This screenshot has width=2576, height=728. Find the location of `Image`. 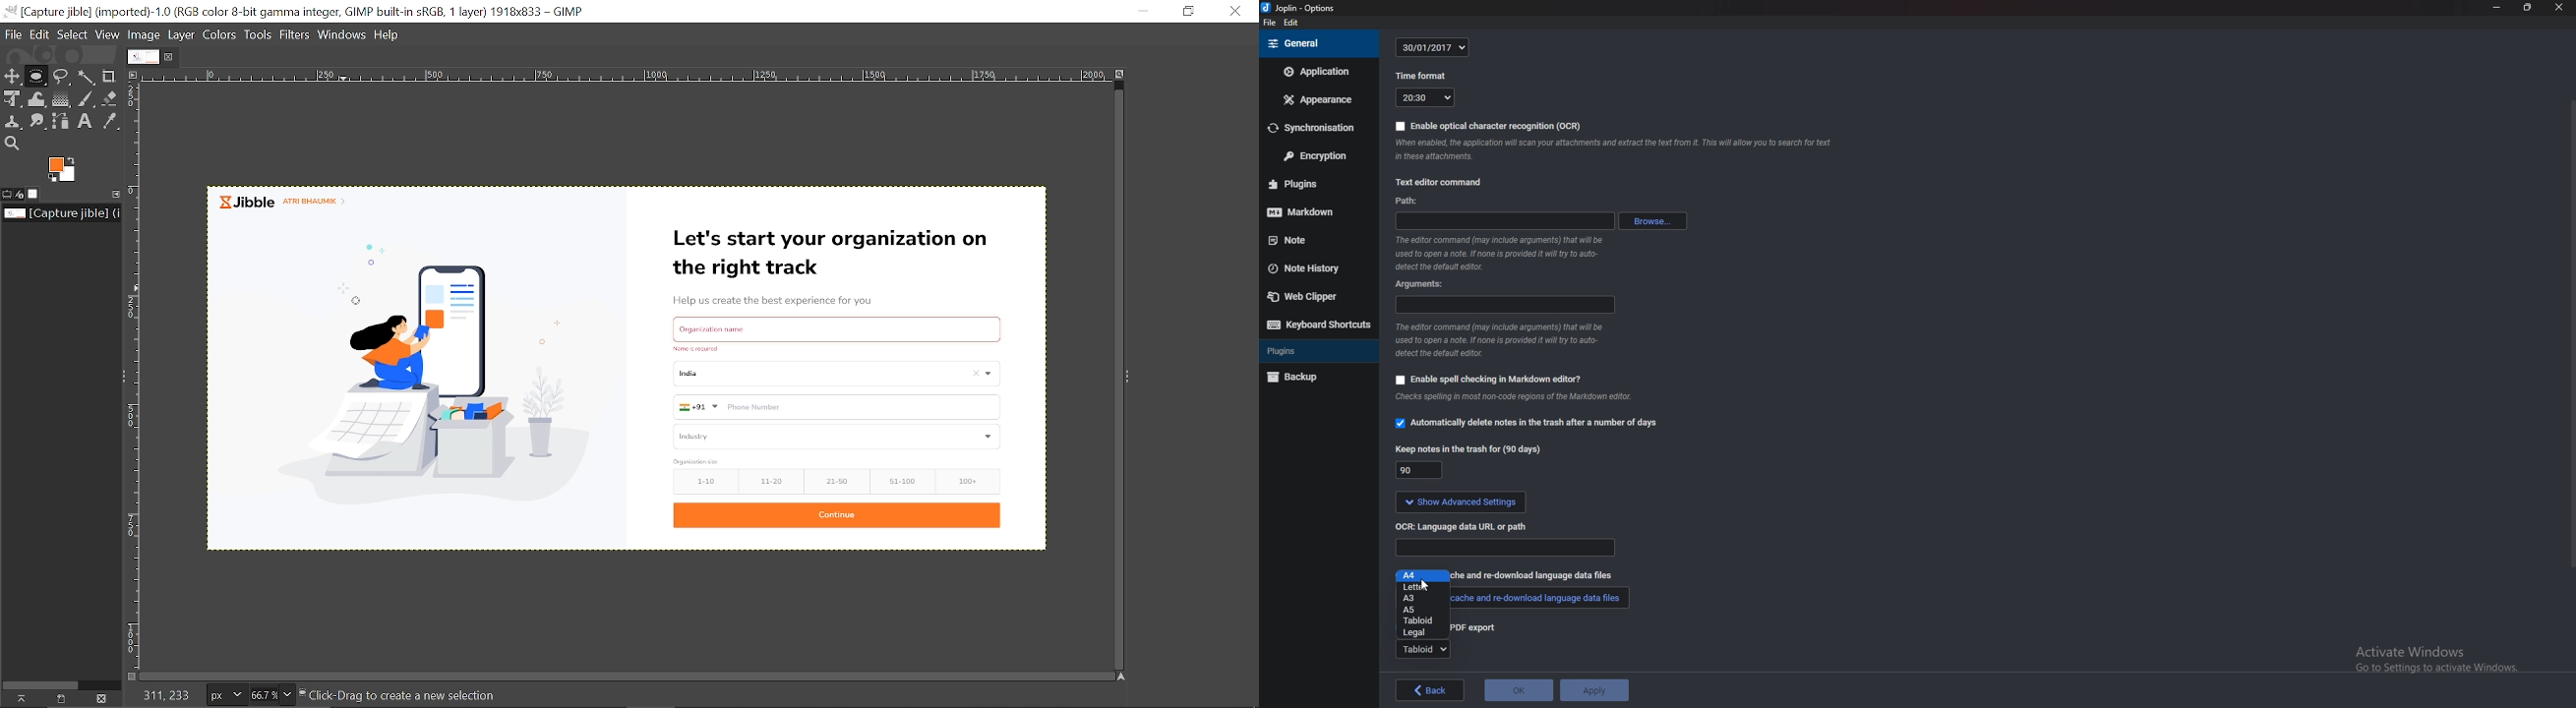

Image is located at coordinates (148, 33).